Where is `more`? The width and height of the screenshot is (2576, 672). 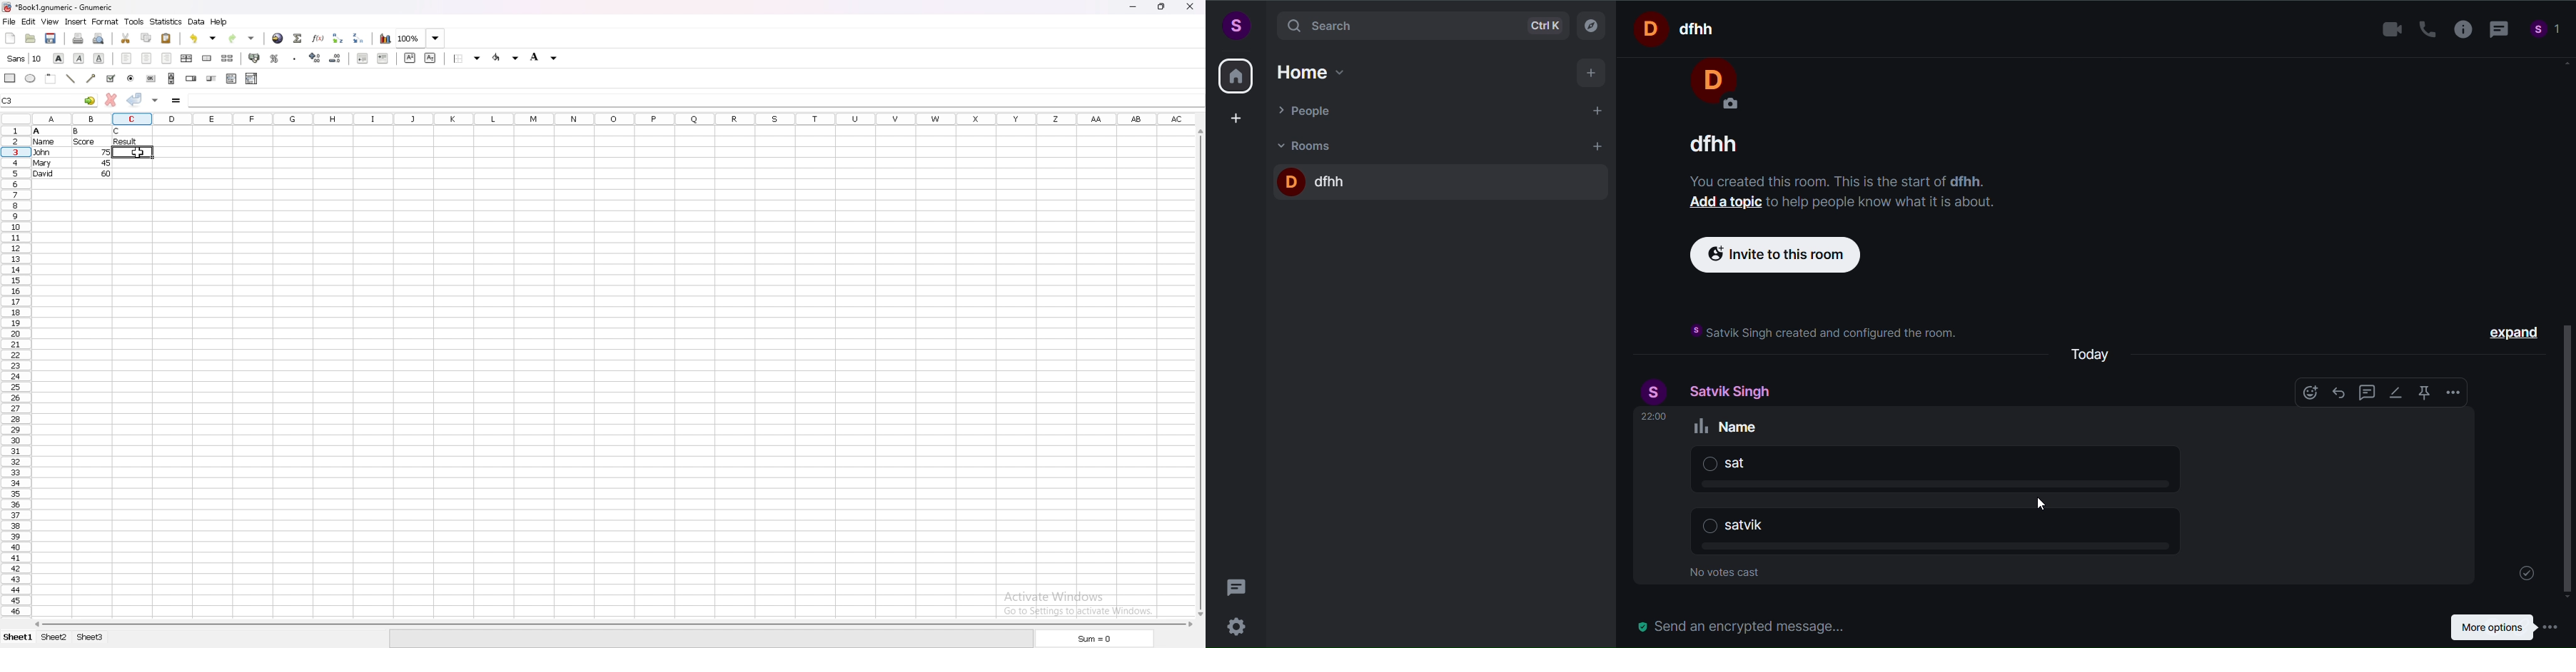 more is located at coordinates (2453, 394).